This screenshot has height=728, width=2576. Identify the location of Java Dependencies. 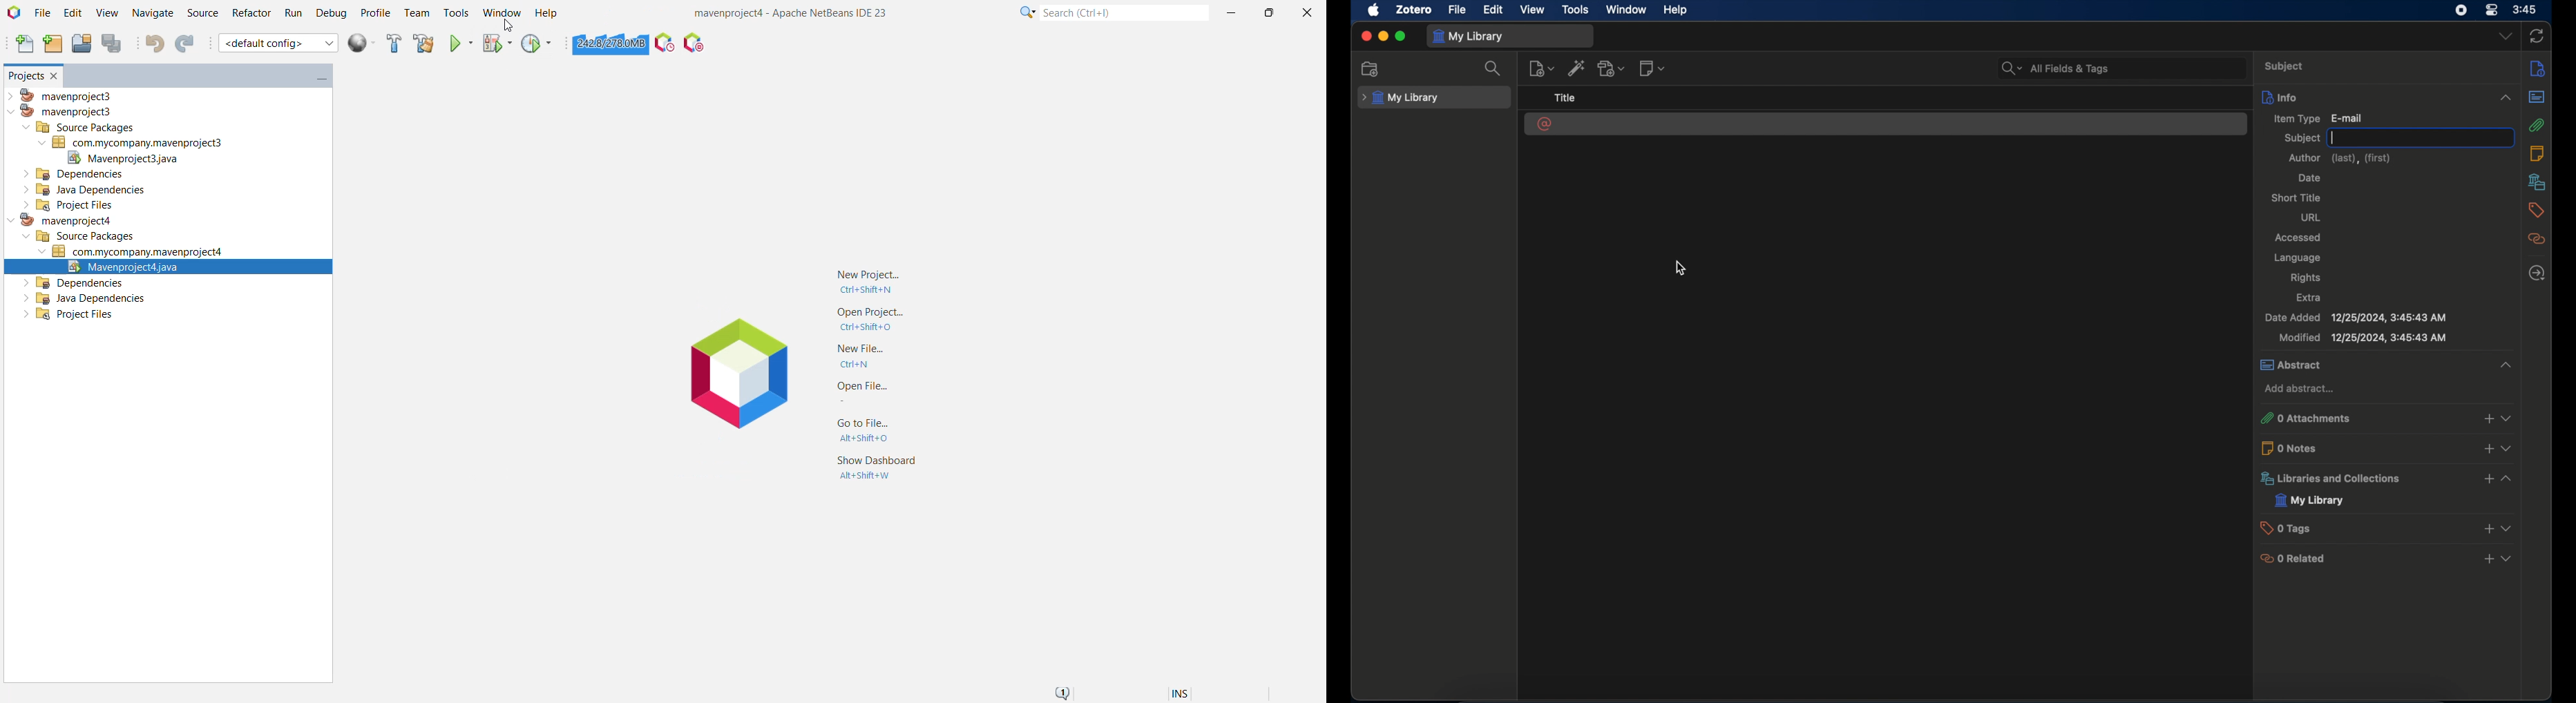
(80, 191).